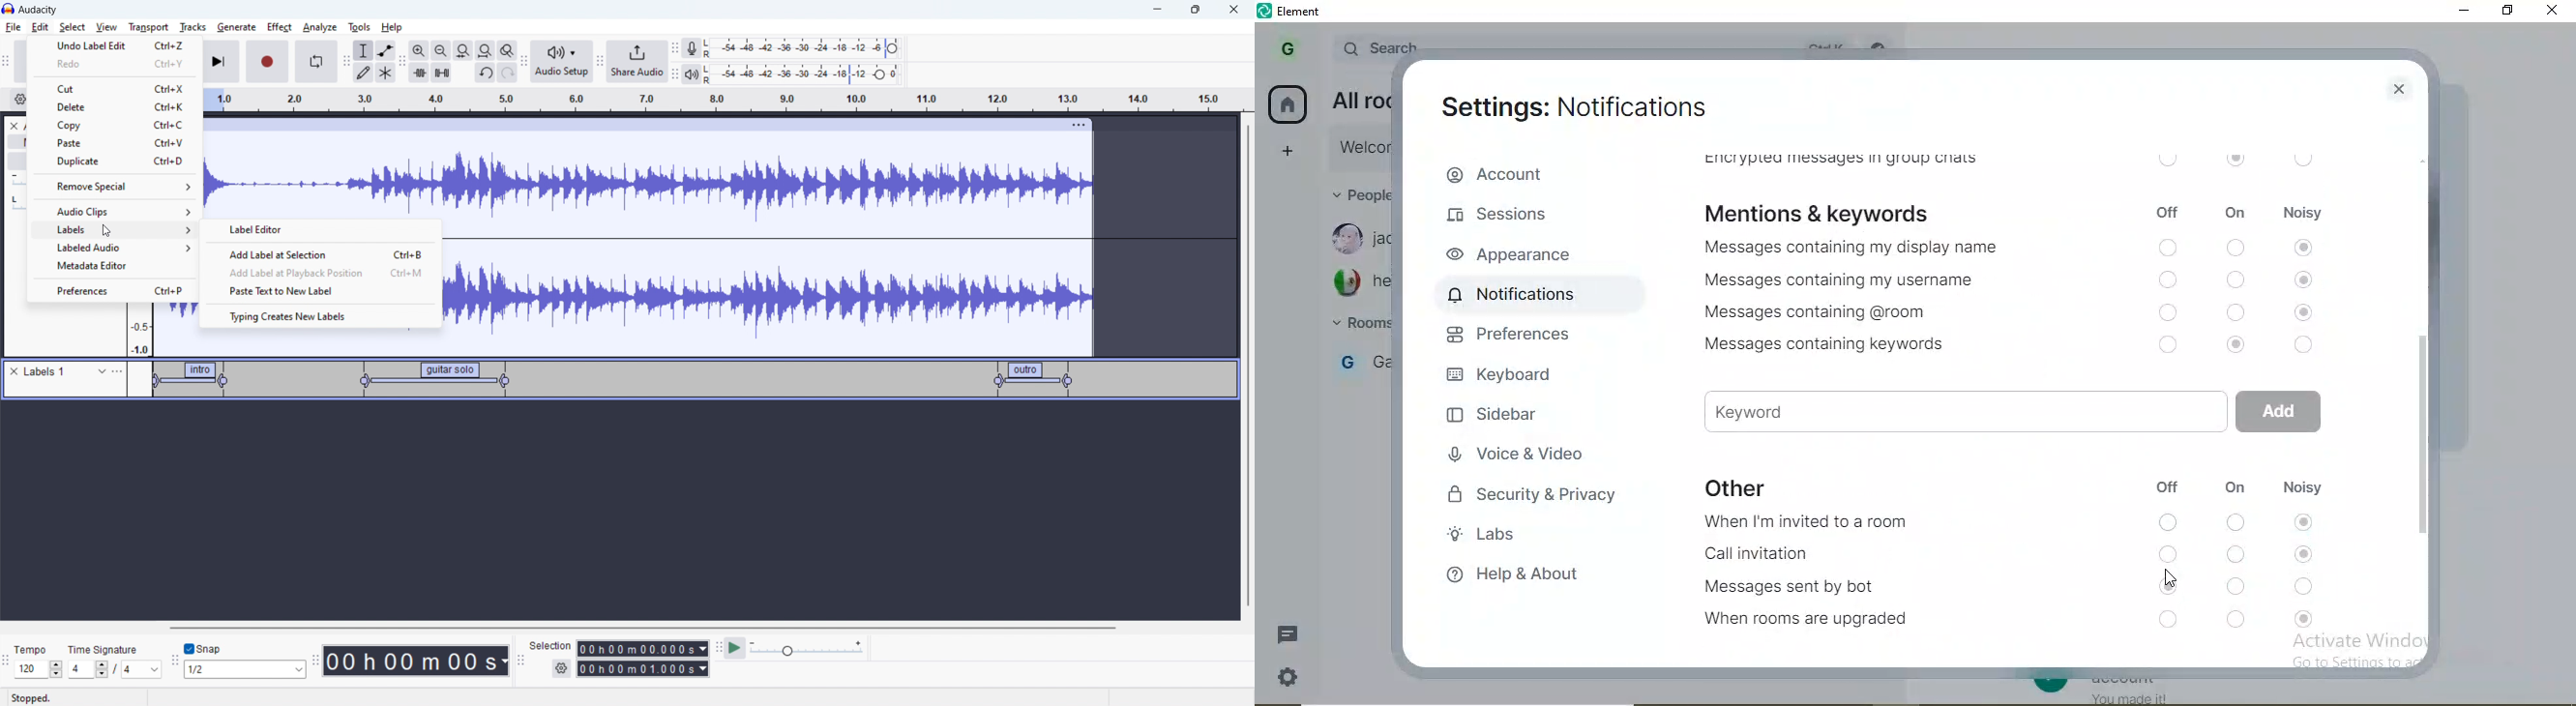 The image size is (2576, 728). I want to click on gain, so click(18, 183).